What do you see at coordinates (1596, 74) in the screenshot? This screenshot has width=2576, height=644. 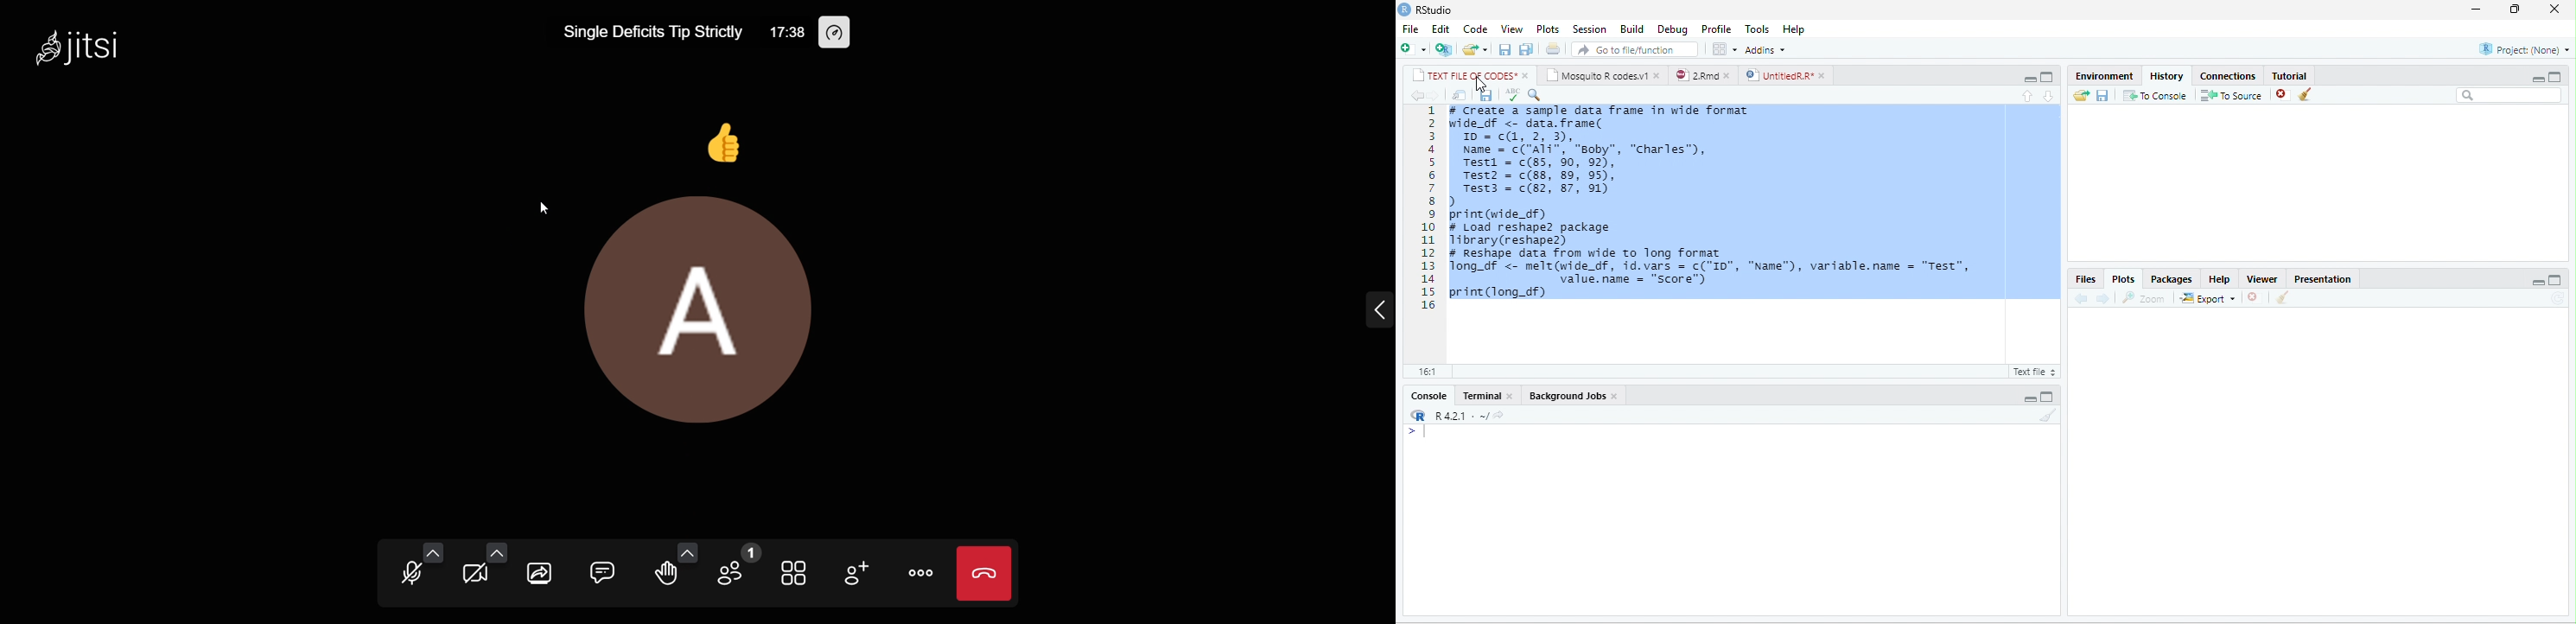 I see `Mosquito R codes.v1` at bounding box center [1596, 74].